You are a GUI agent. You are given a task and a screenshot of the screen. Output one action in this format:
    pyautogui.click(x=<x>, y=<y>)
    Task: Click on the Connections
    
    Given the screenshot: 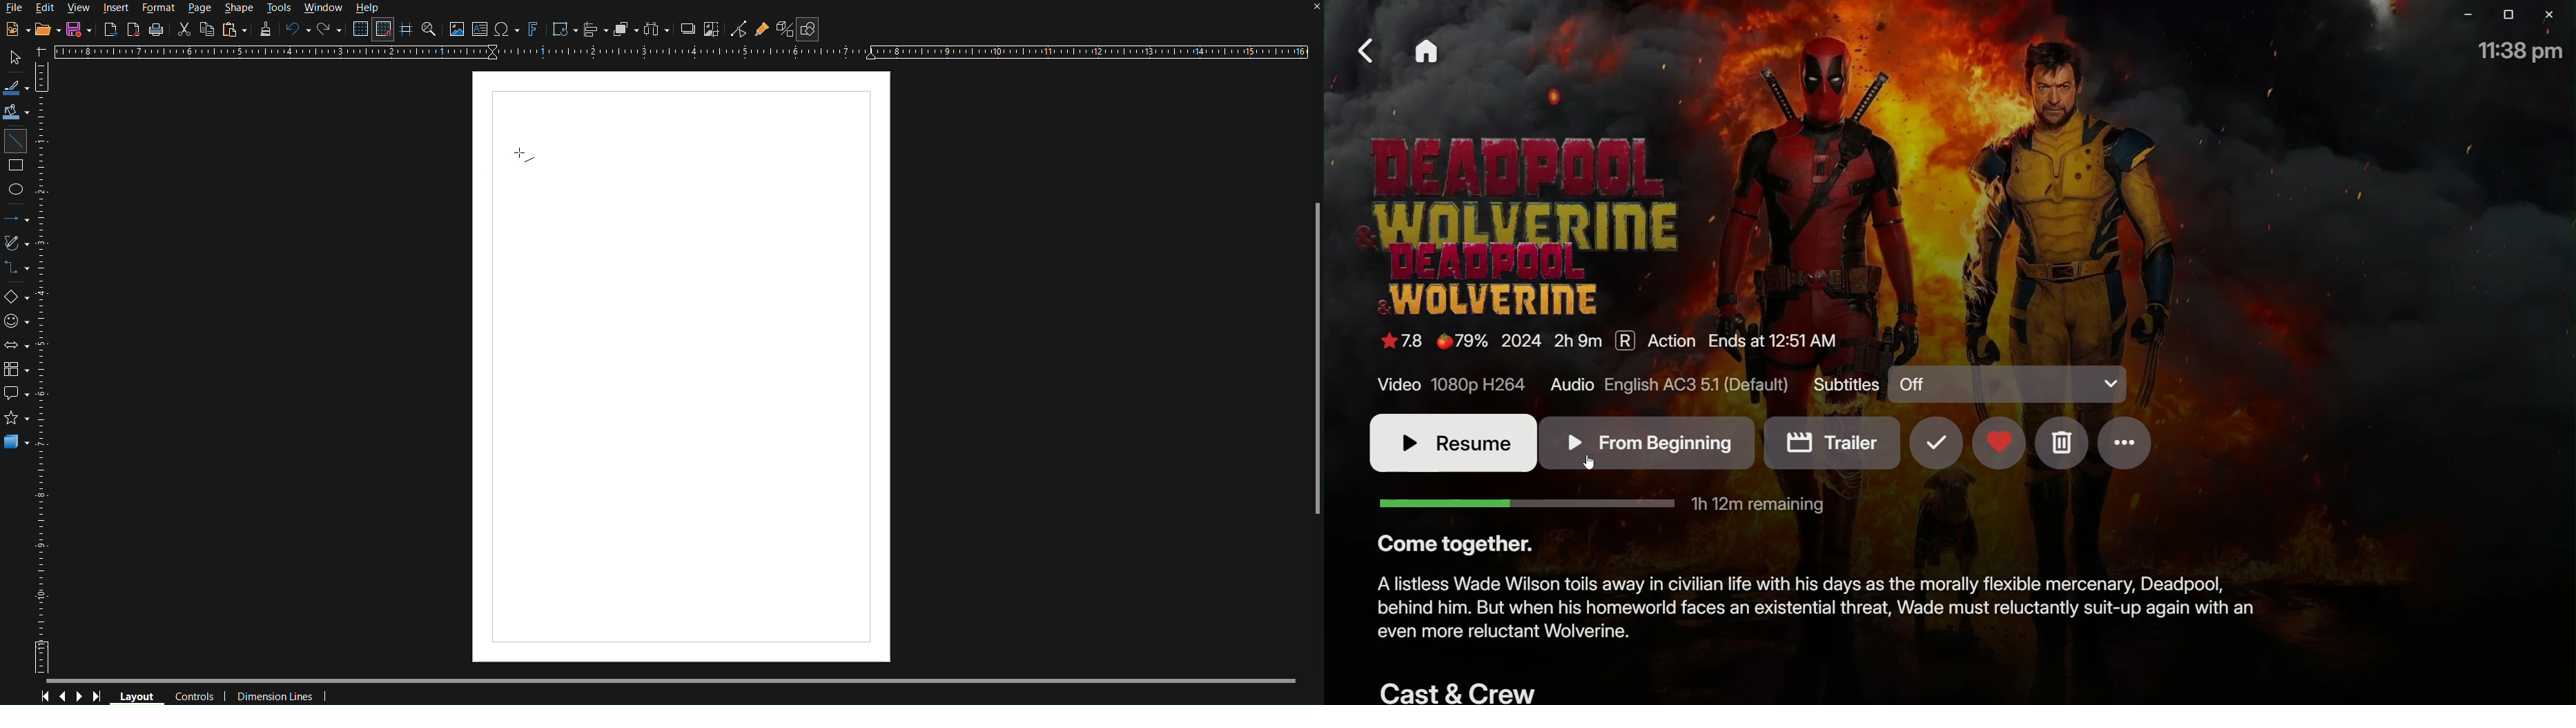 What is the action you would take?
    pyautogui.click(x=17, y=268)
    